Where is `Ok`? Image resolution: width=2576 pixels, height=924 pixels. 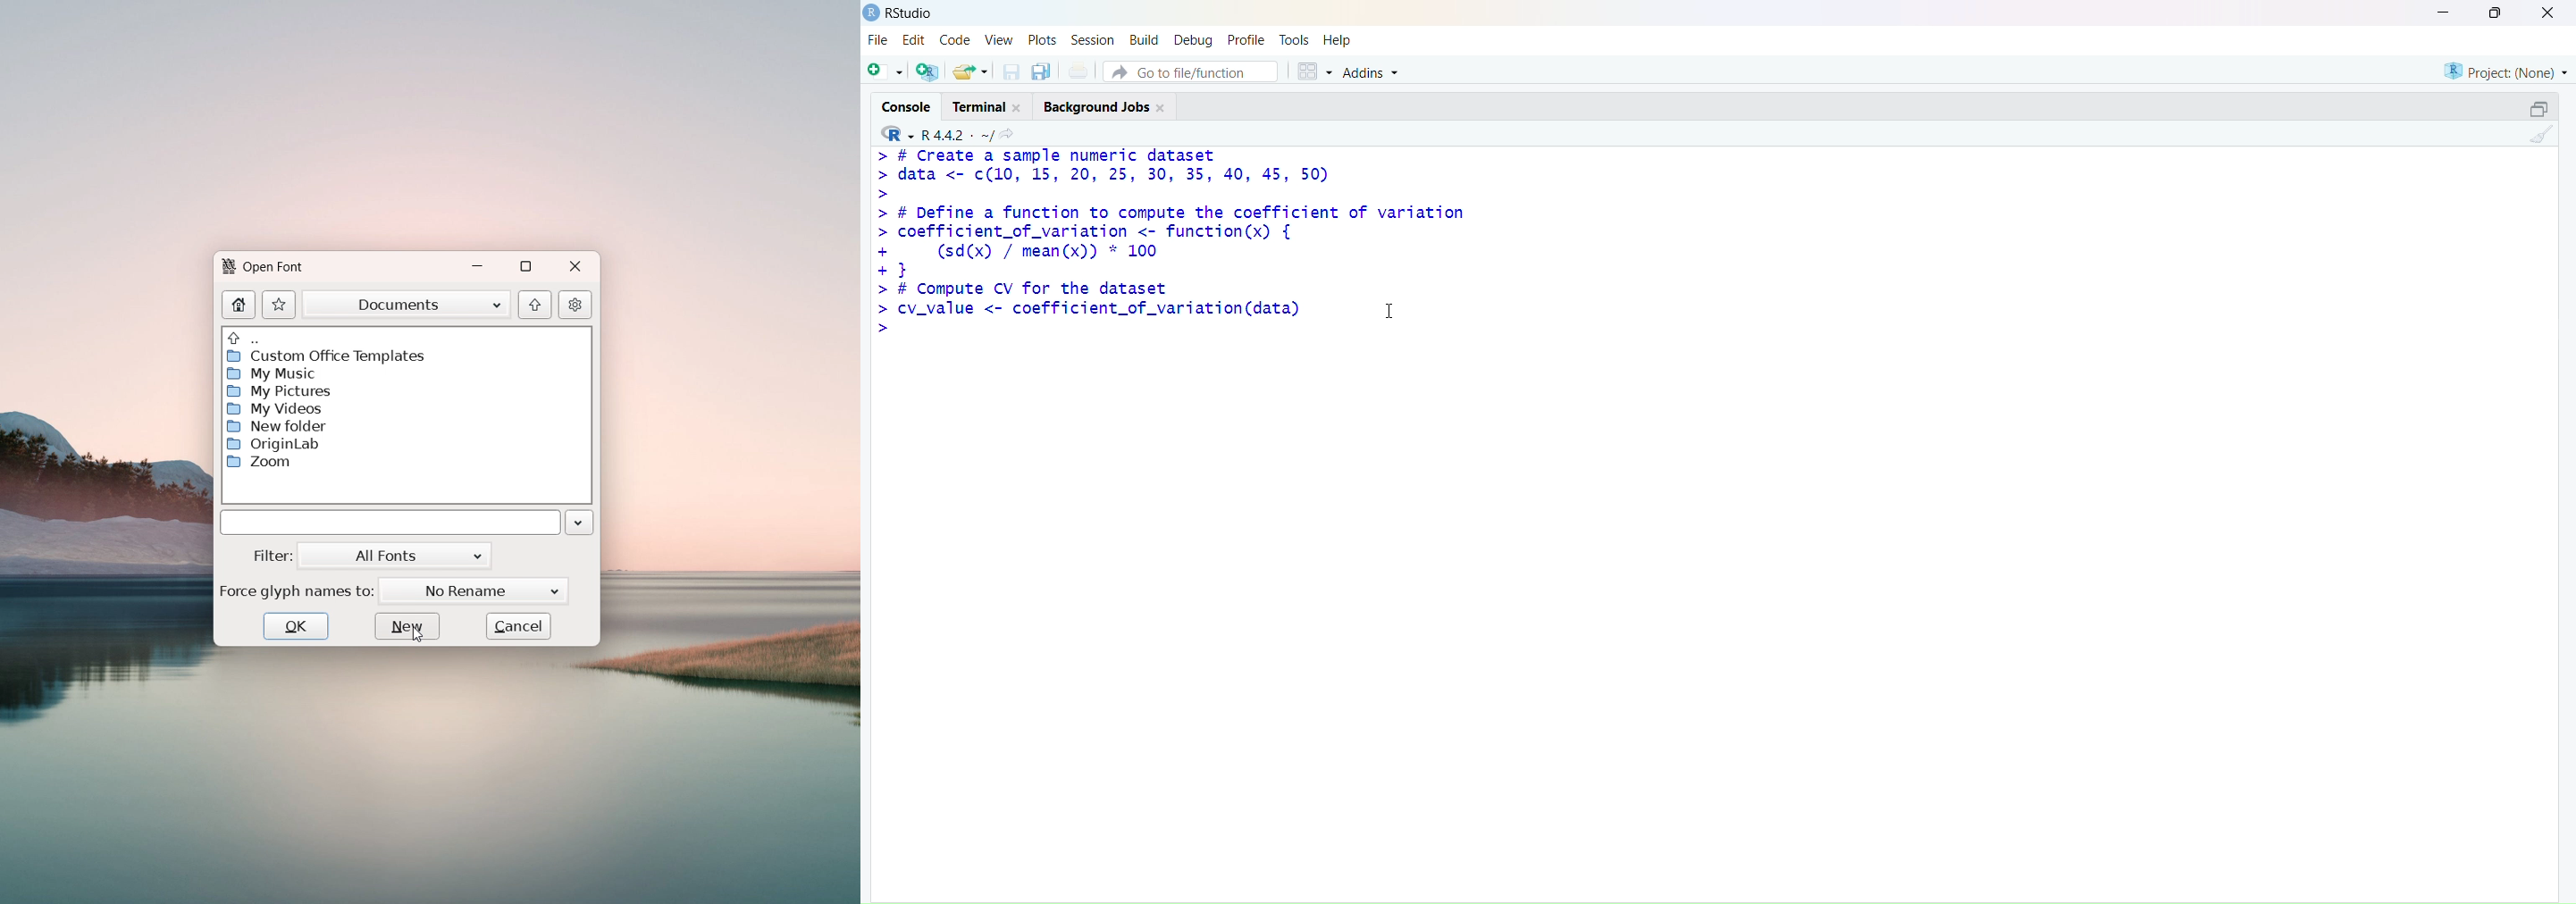
Ok is located at coordinates (296, 626).